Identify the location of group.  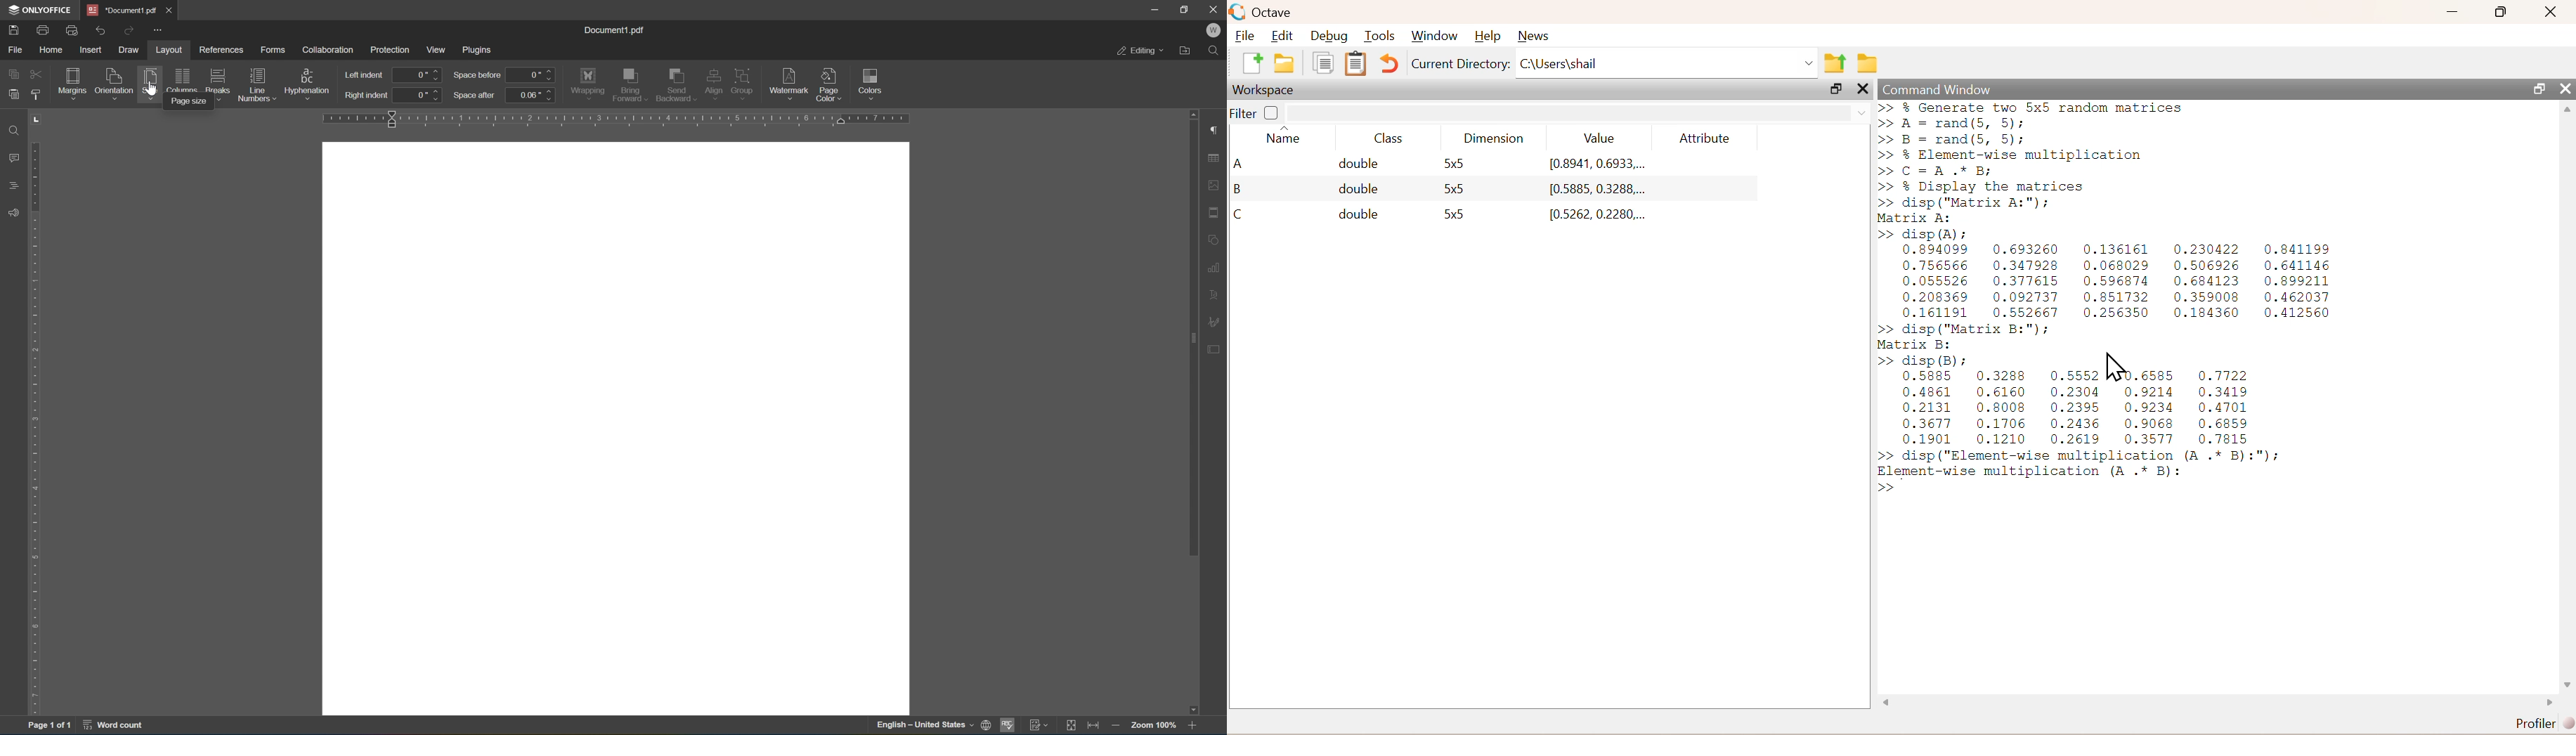
(745, 82).